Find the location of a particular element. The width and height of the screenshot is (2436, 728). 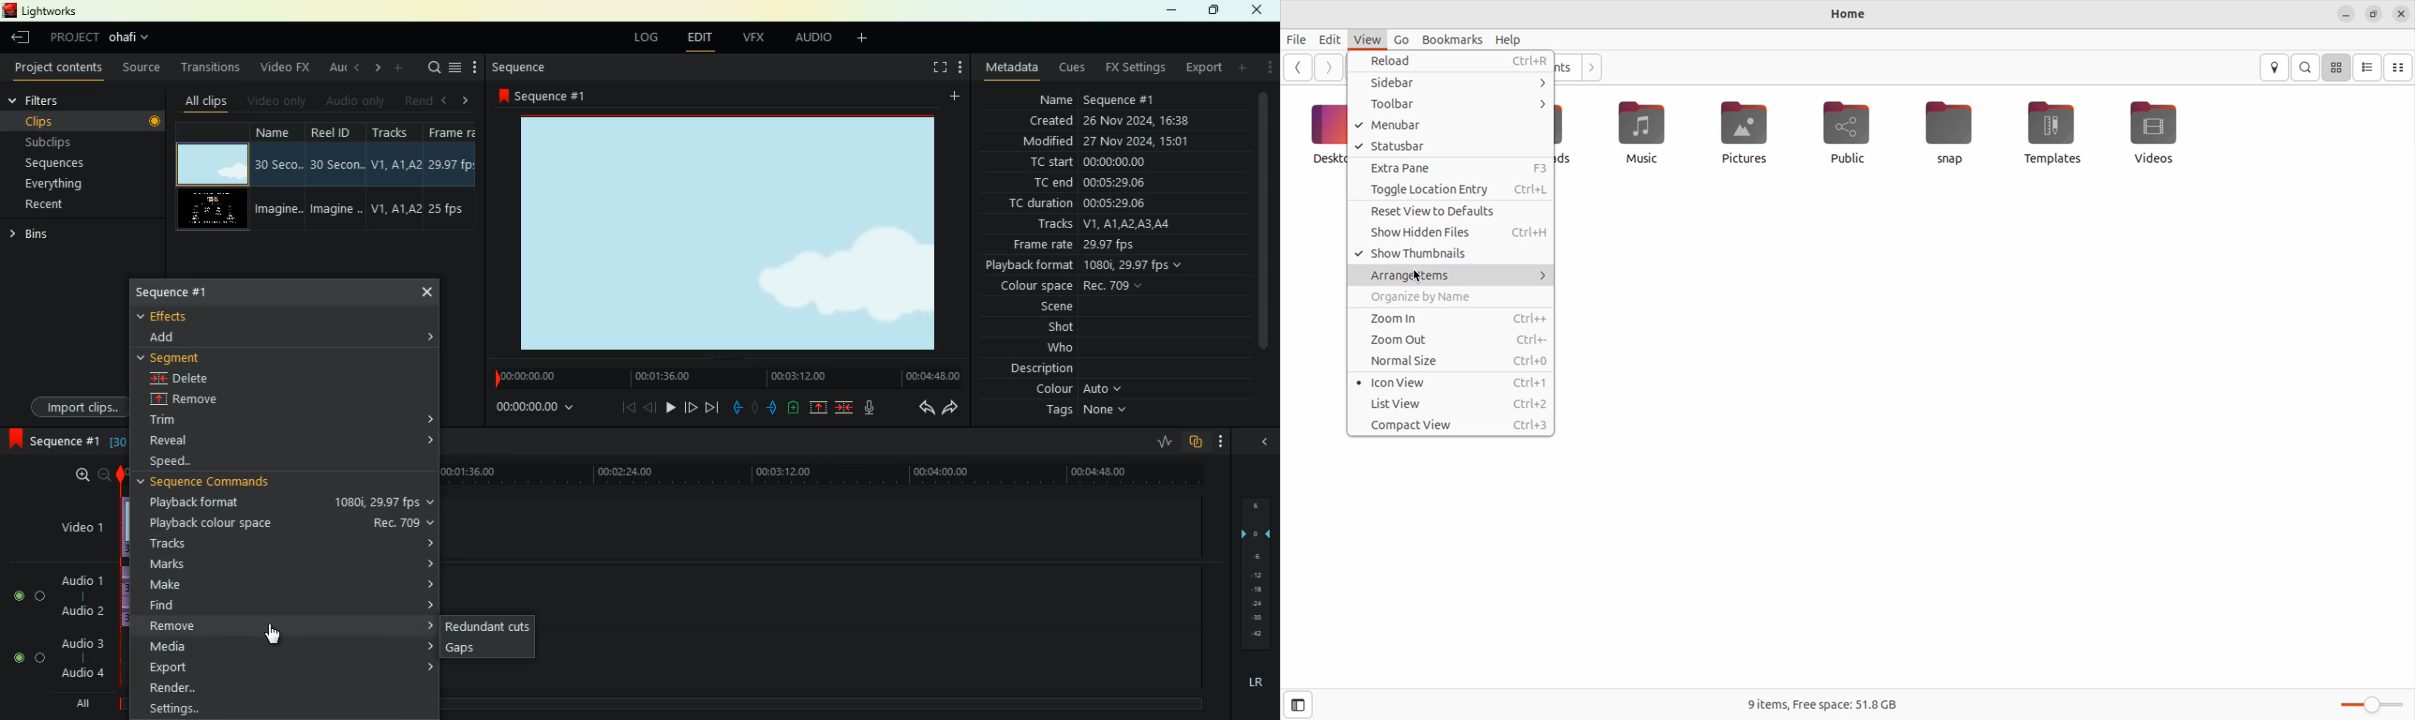

render is located at coordinates (287, 691).